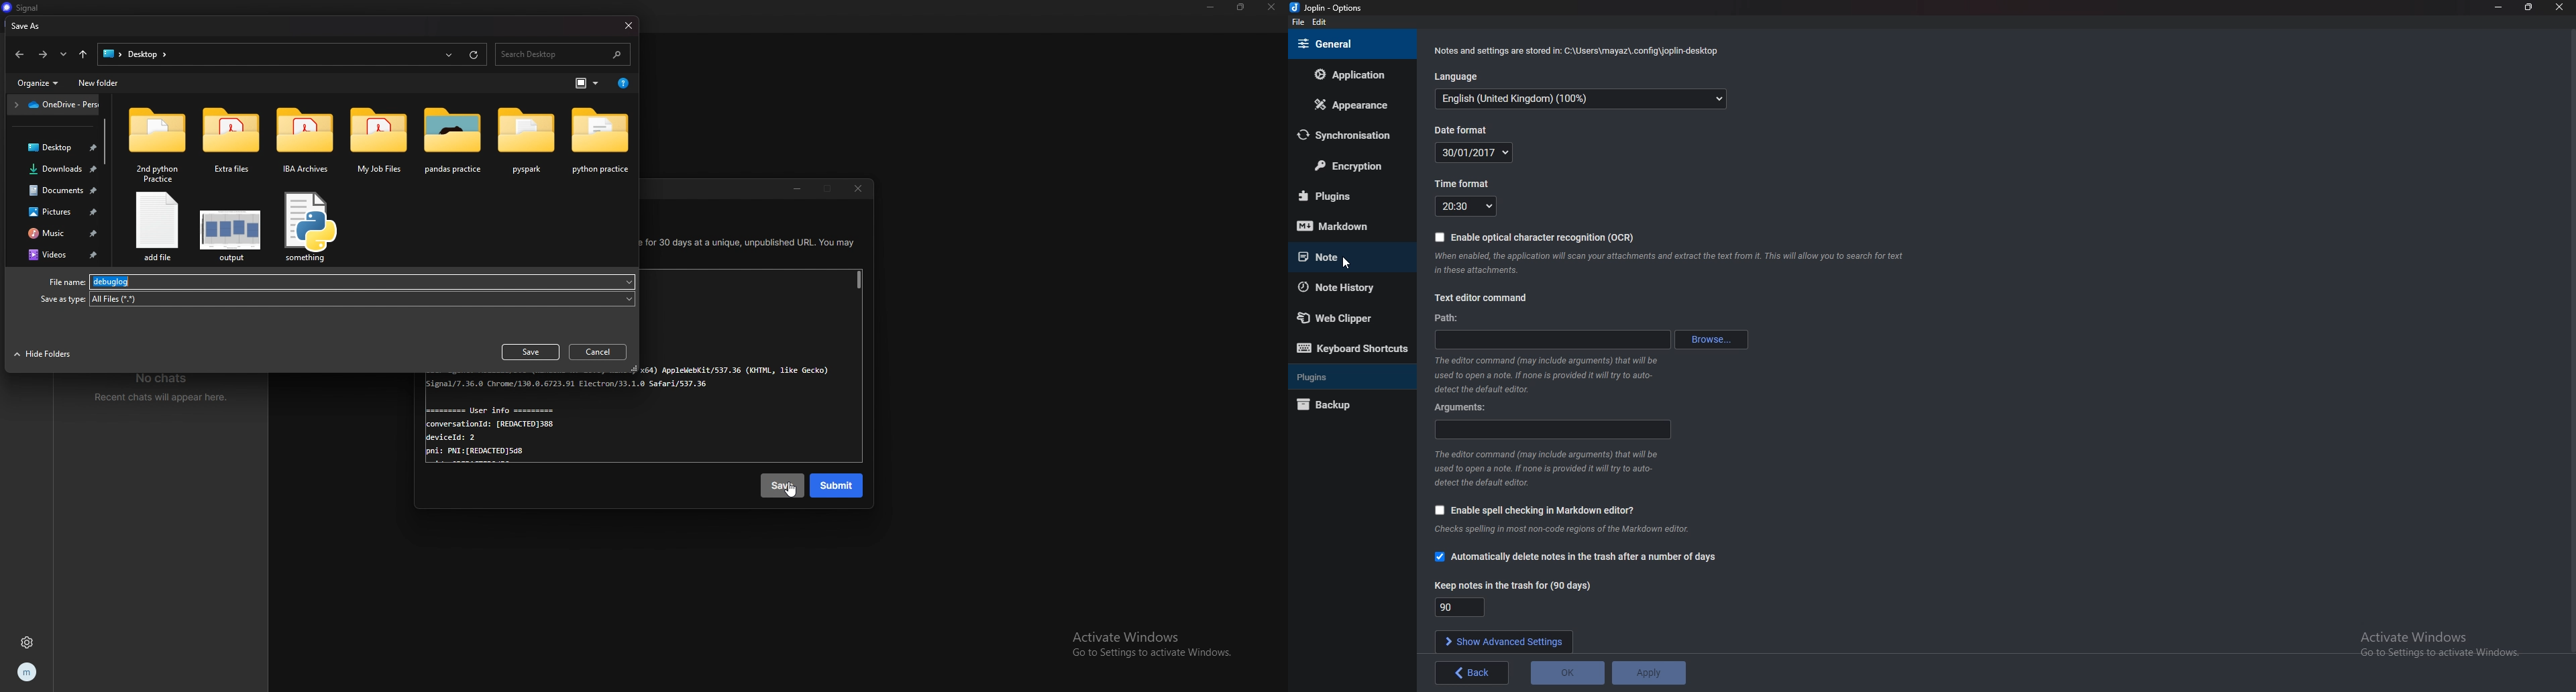 This screenshot has height=700, width=2576. What do you see at coordinates (454, 140) in the screenshot?
I see `folder` at bounding box center [454, 140].